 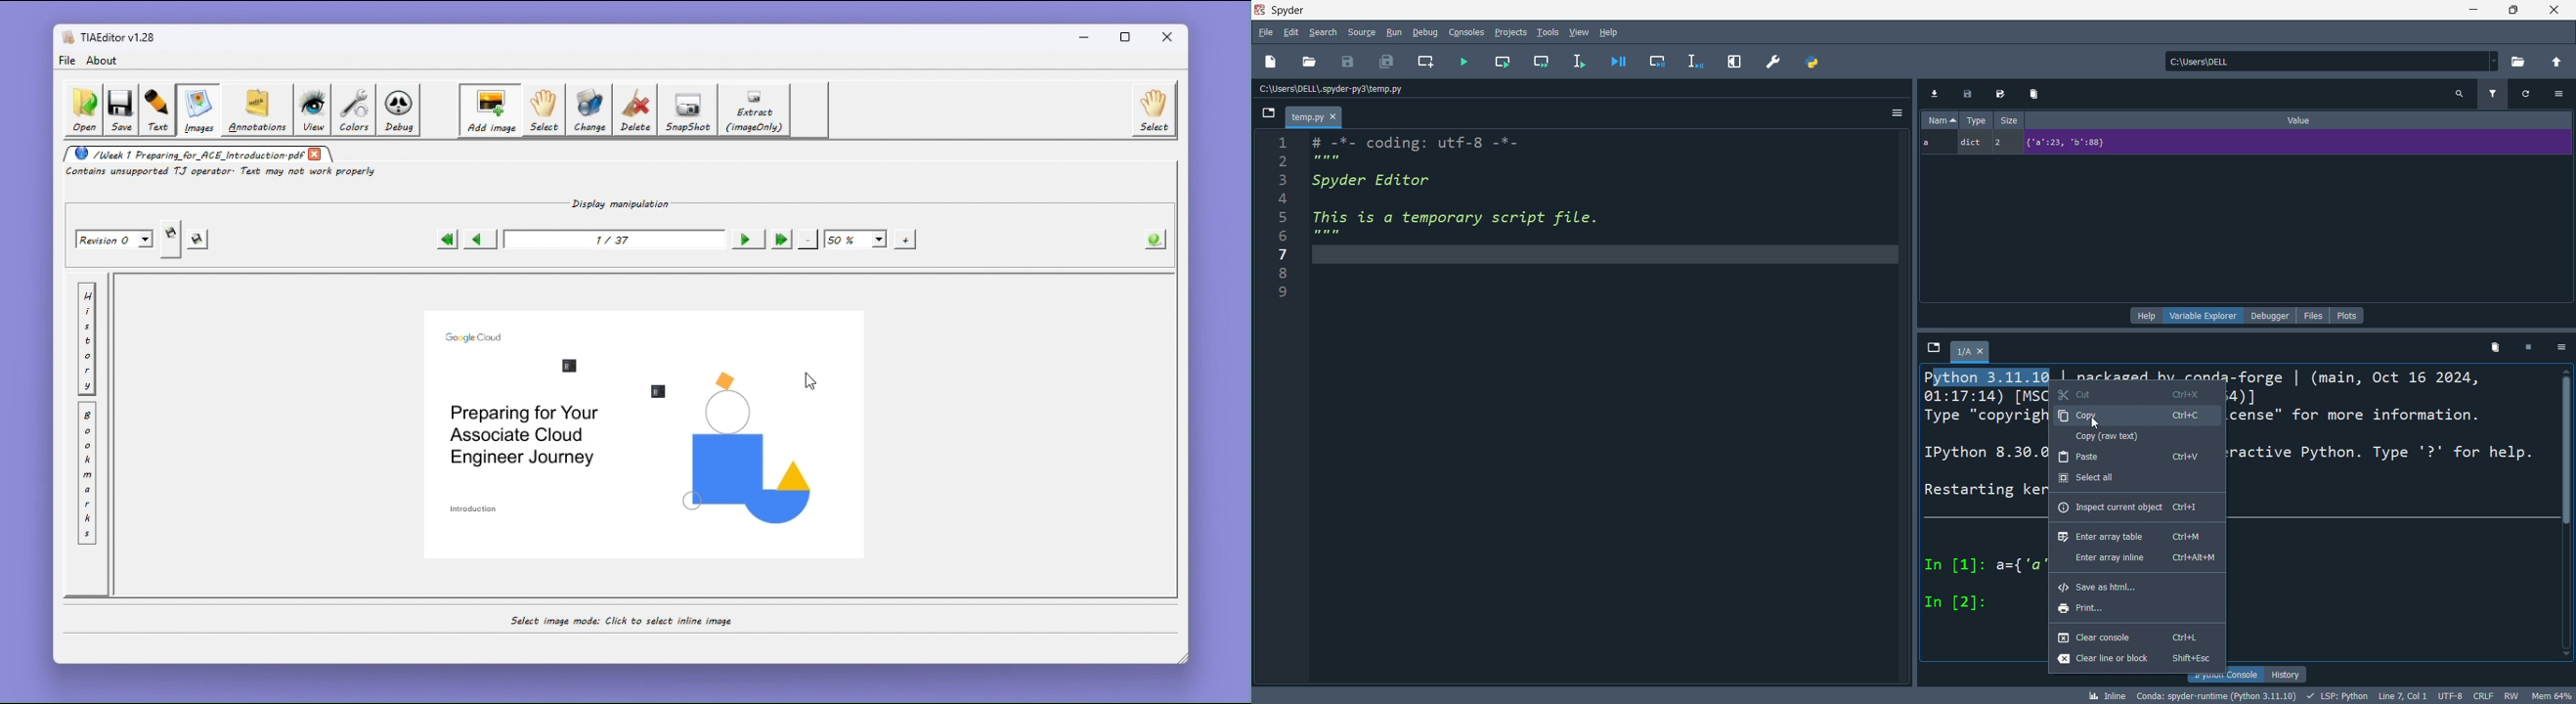 What do you see at coordinates (2135, 436) in the screenshot?
I see `copy (raw text)` at bounding box center [2135, 436].